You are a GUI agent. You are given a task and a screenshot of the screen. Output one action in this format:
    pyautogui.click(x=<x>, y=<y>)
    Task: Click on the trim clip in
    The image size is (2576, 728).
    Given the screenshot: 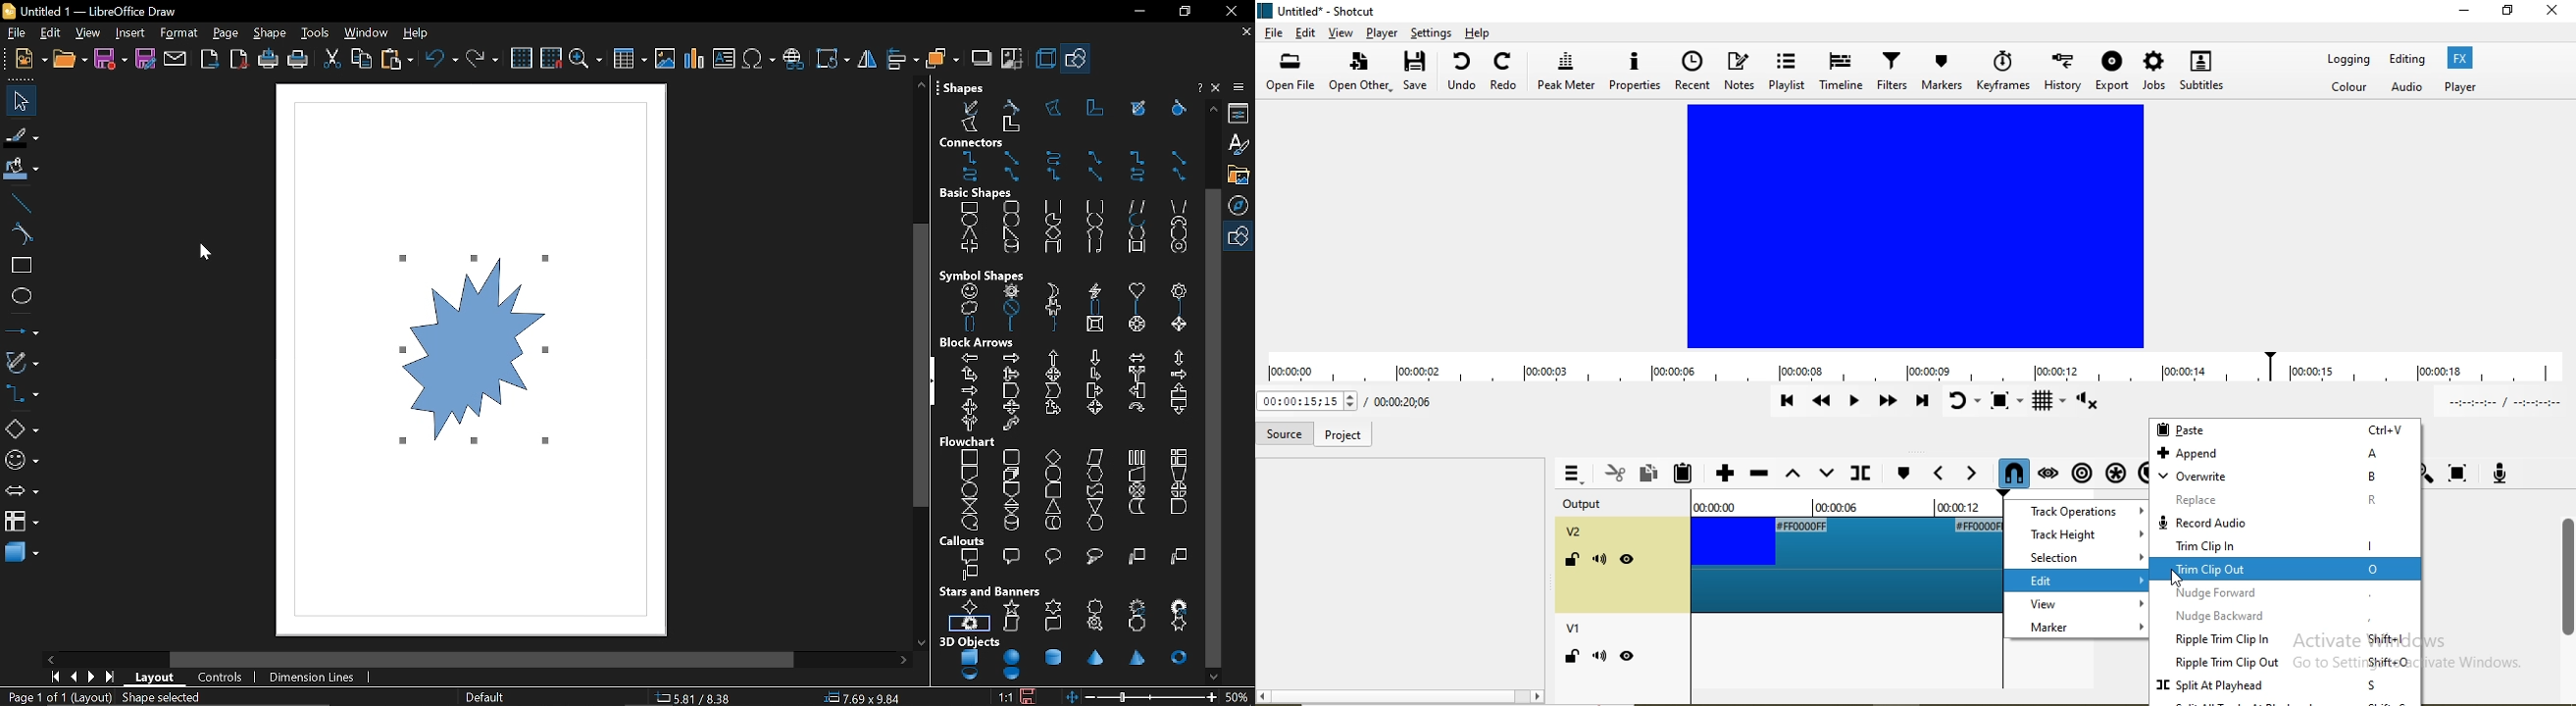 What is the action you would take?
    pyautogui.click(x=2284, y=545)
    